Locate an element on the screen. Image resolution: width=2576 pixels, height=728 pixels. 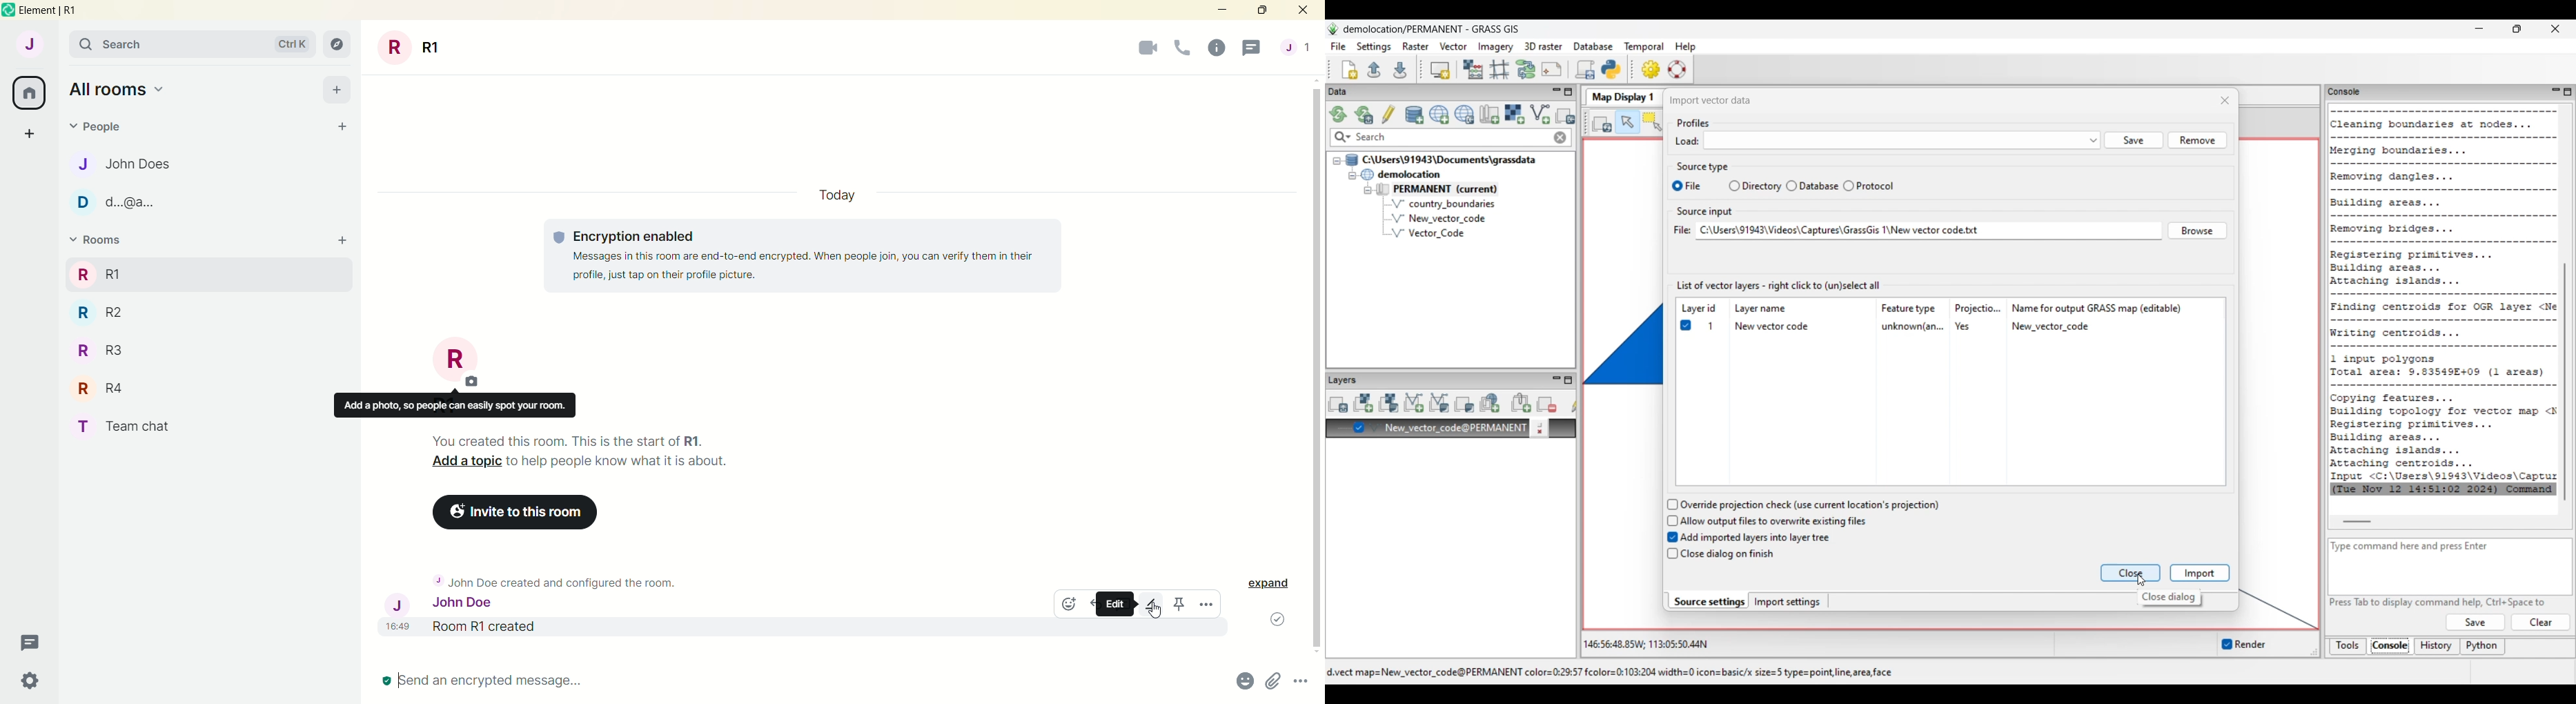
R R3 is located at coordinates (107, 350).